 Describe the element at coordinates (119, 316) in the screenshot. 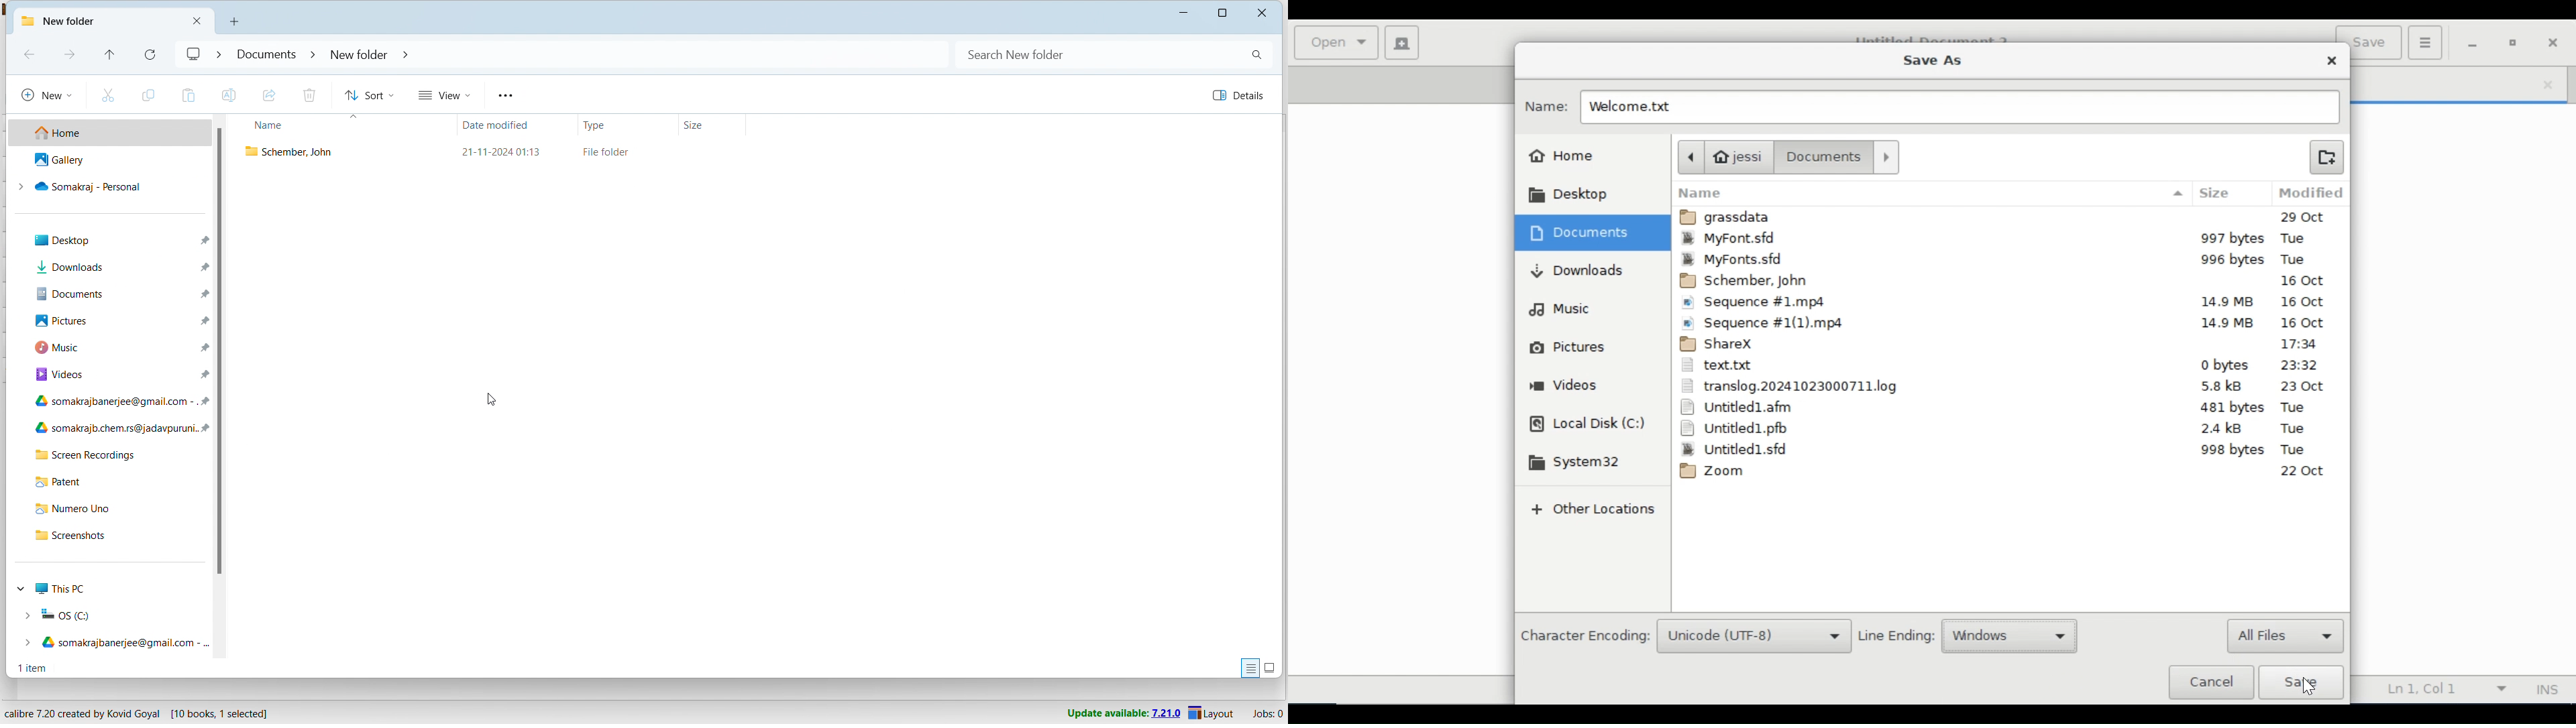

I see `pictures` at that location.